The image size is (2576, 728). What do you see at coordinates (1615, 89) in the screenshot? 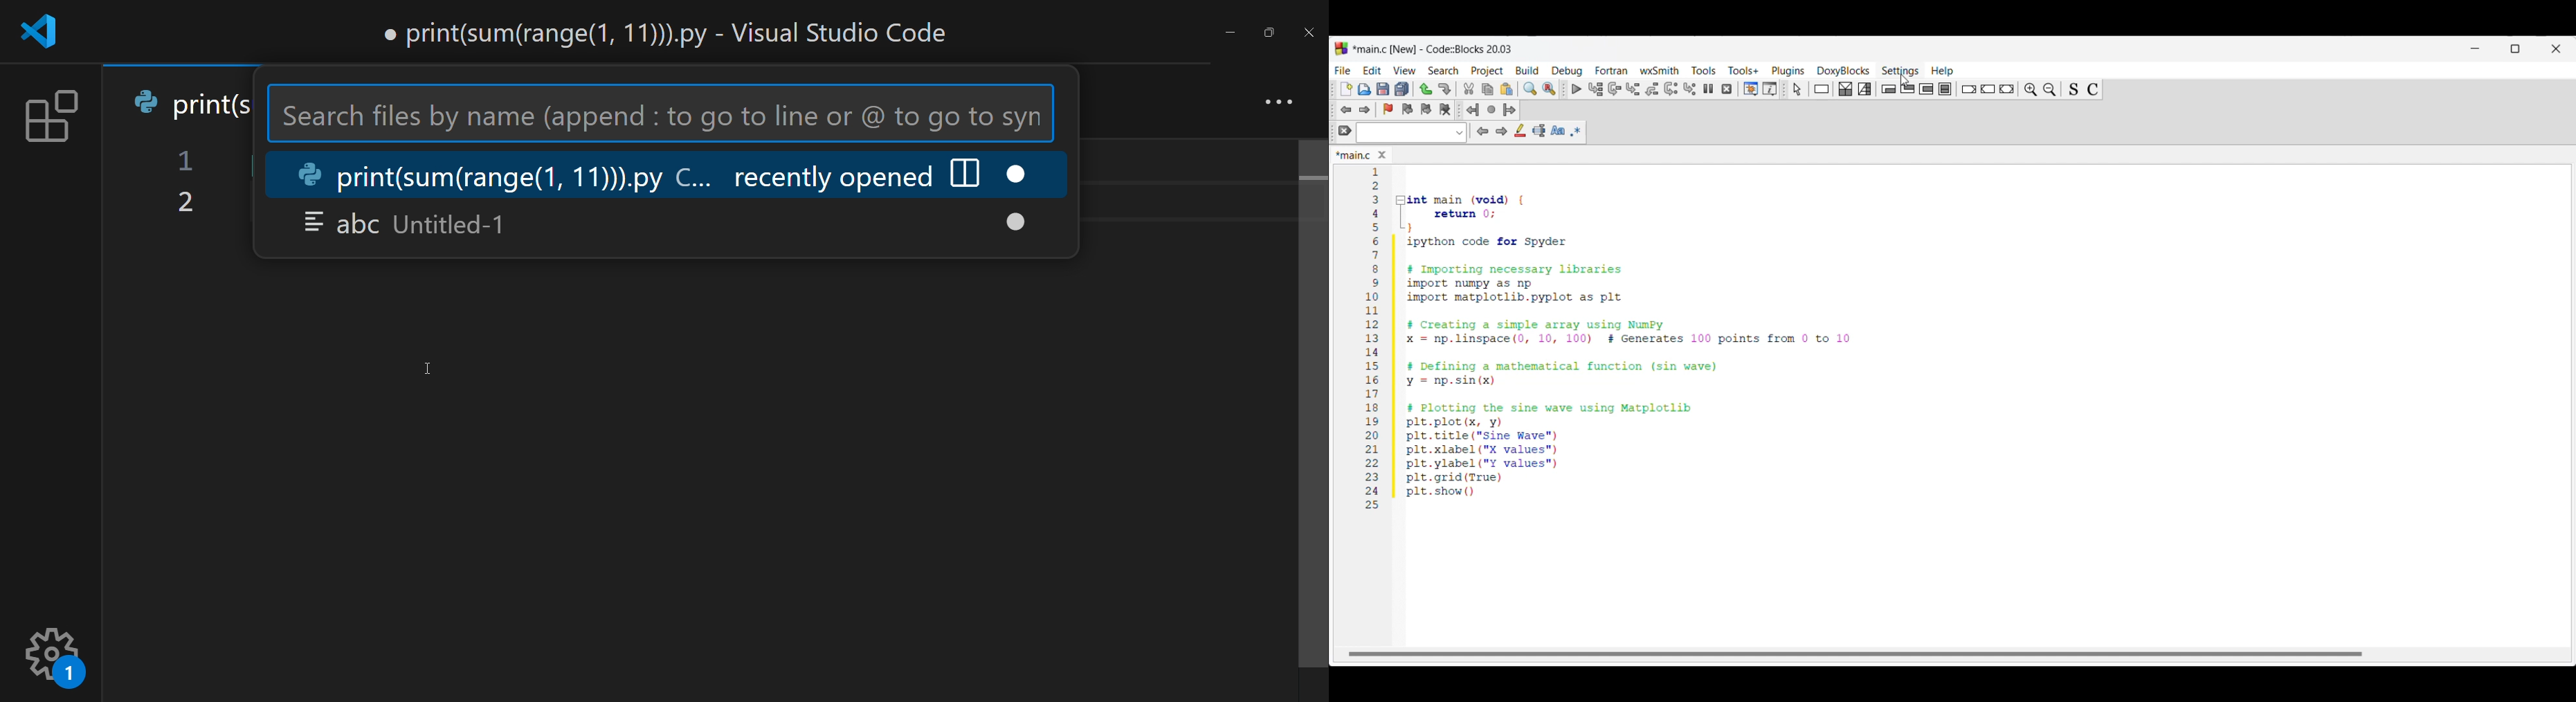
I see `Next line` at bounding box center [1615, 89].